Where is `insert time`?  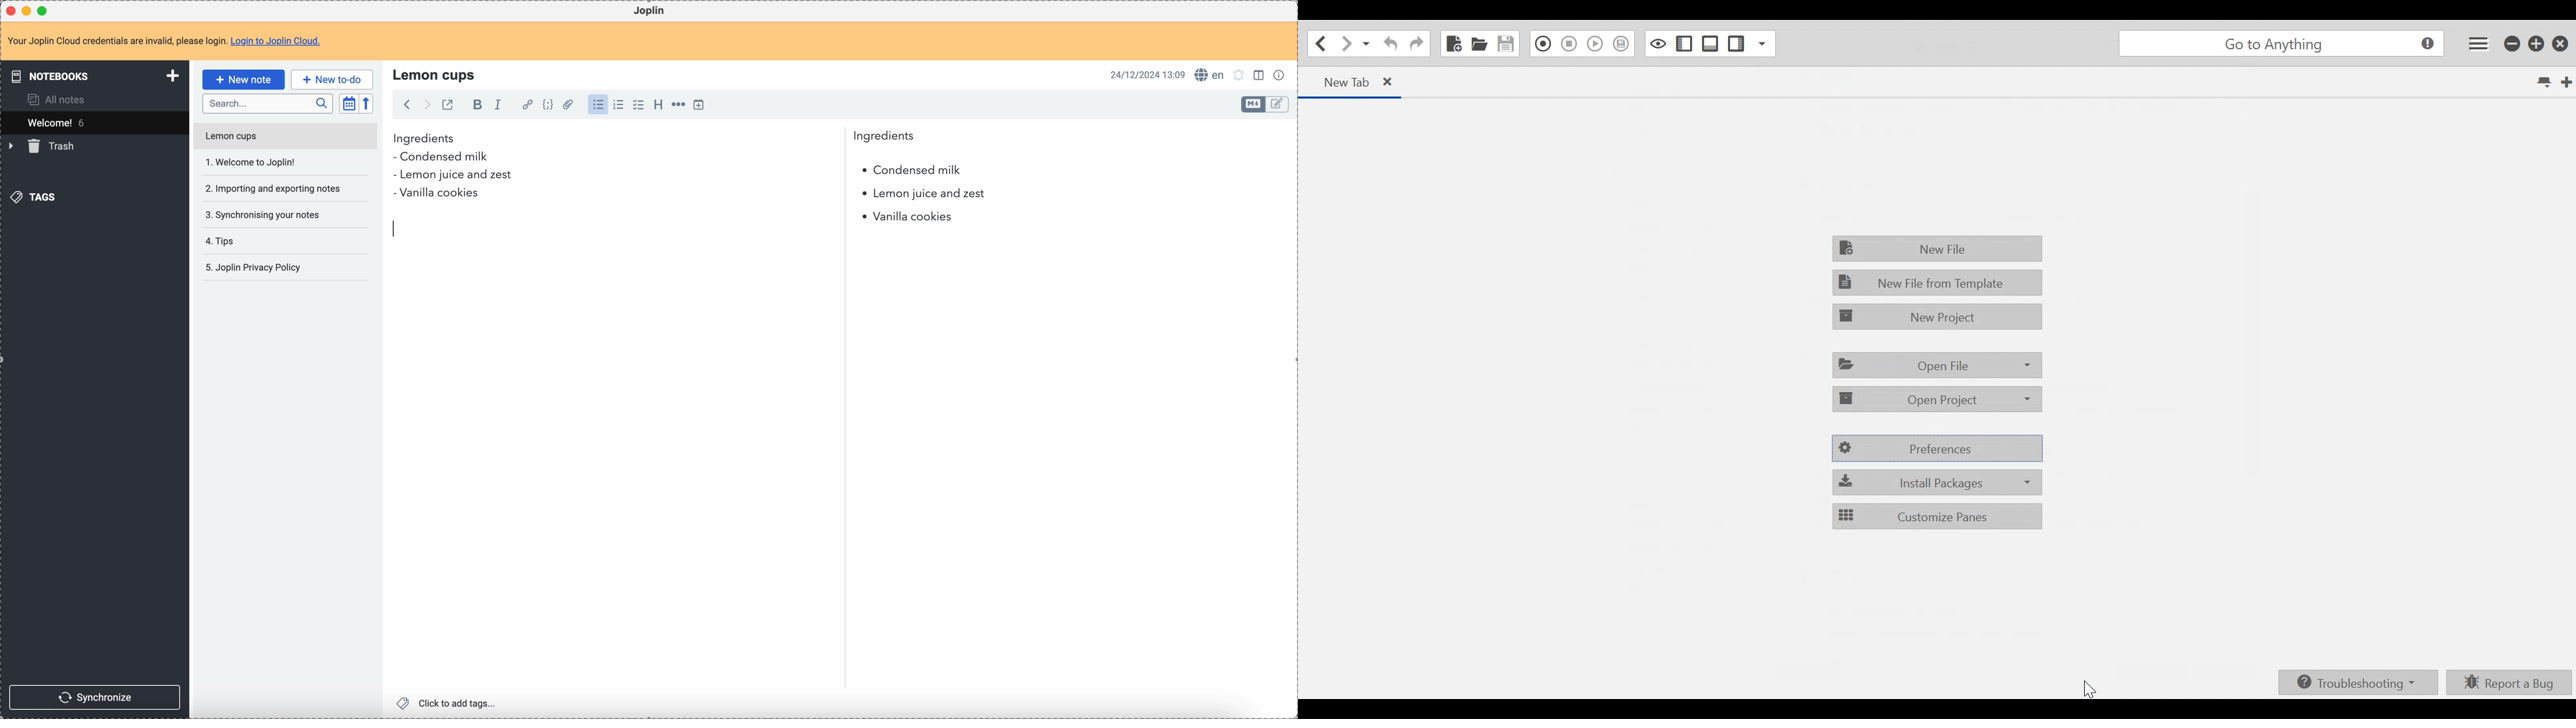
insert time is located at coordinates (699, 104).